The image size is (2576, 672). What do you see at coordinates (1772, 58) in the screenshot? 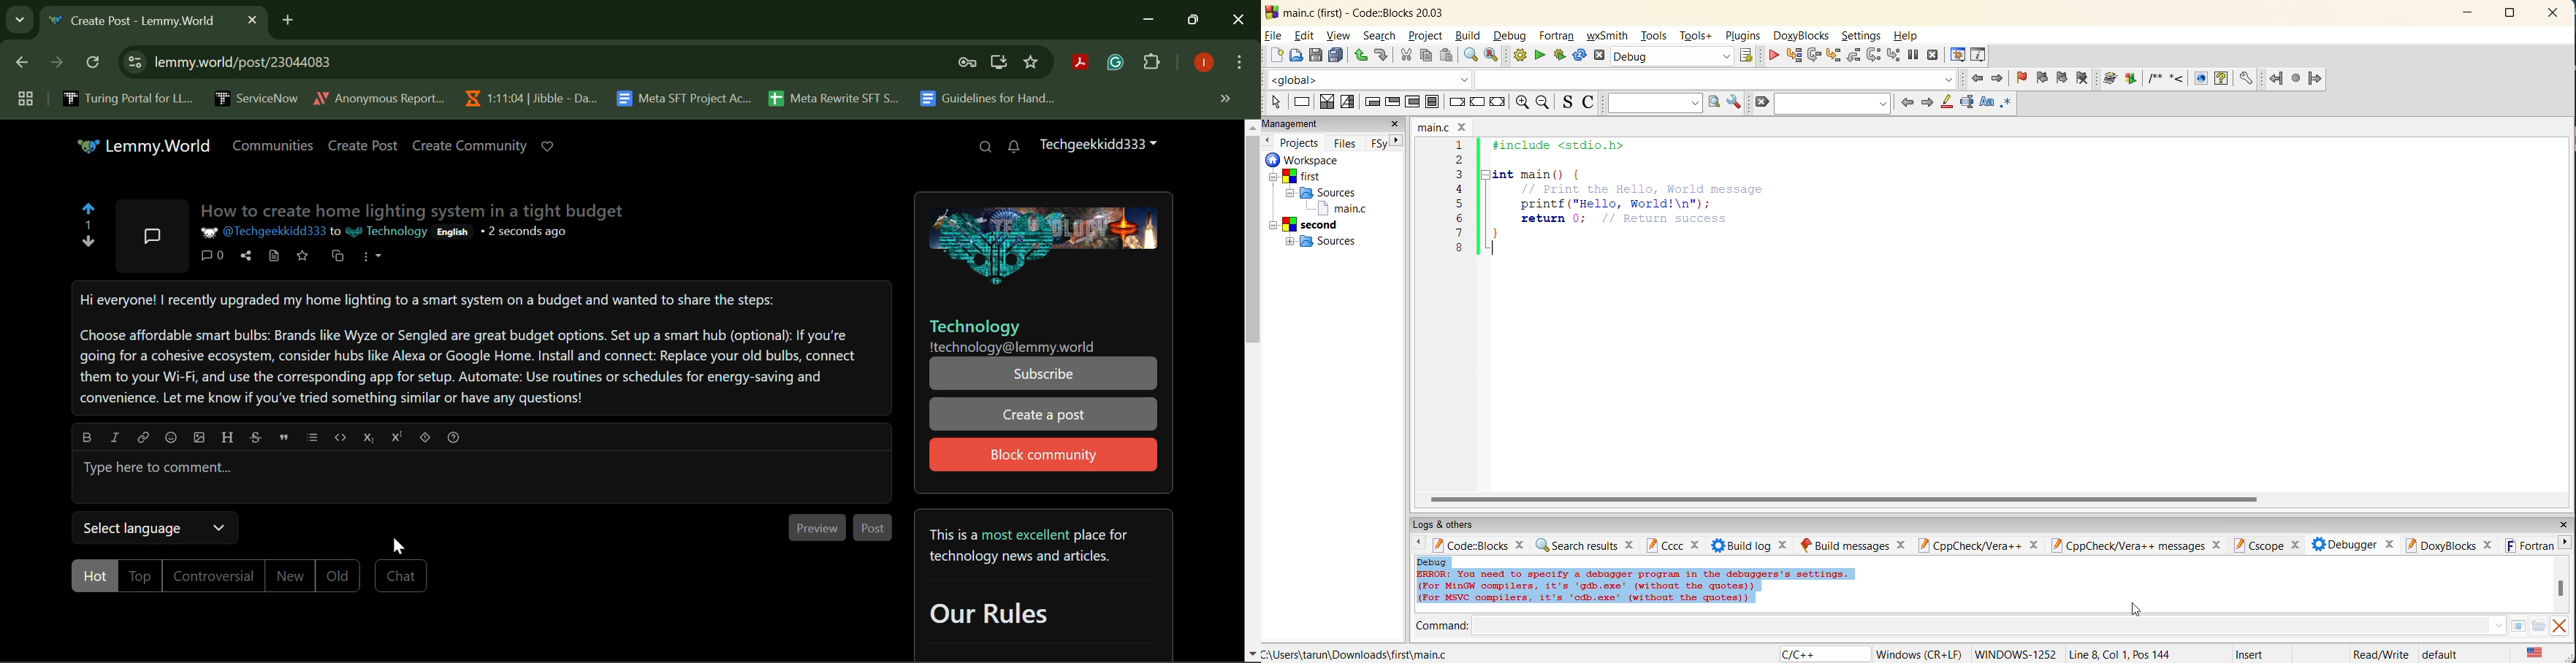
I see `debug/continue` at bounding box center [1772, 58].